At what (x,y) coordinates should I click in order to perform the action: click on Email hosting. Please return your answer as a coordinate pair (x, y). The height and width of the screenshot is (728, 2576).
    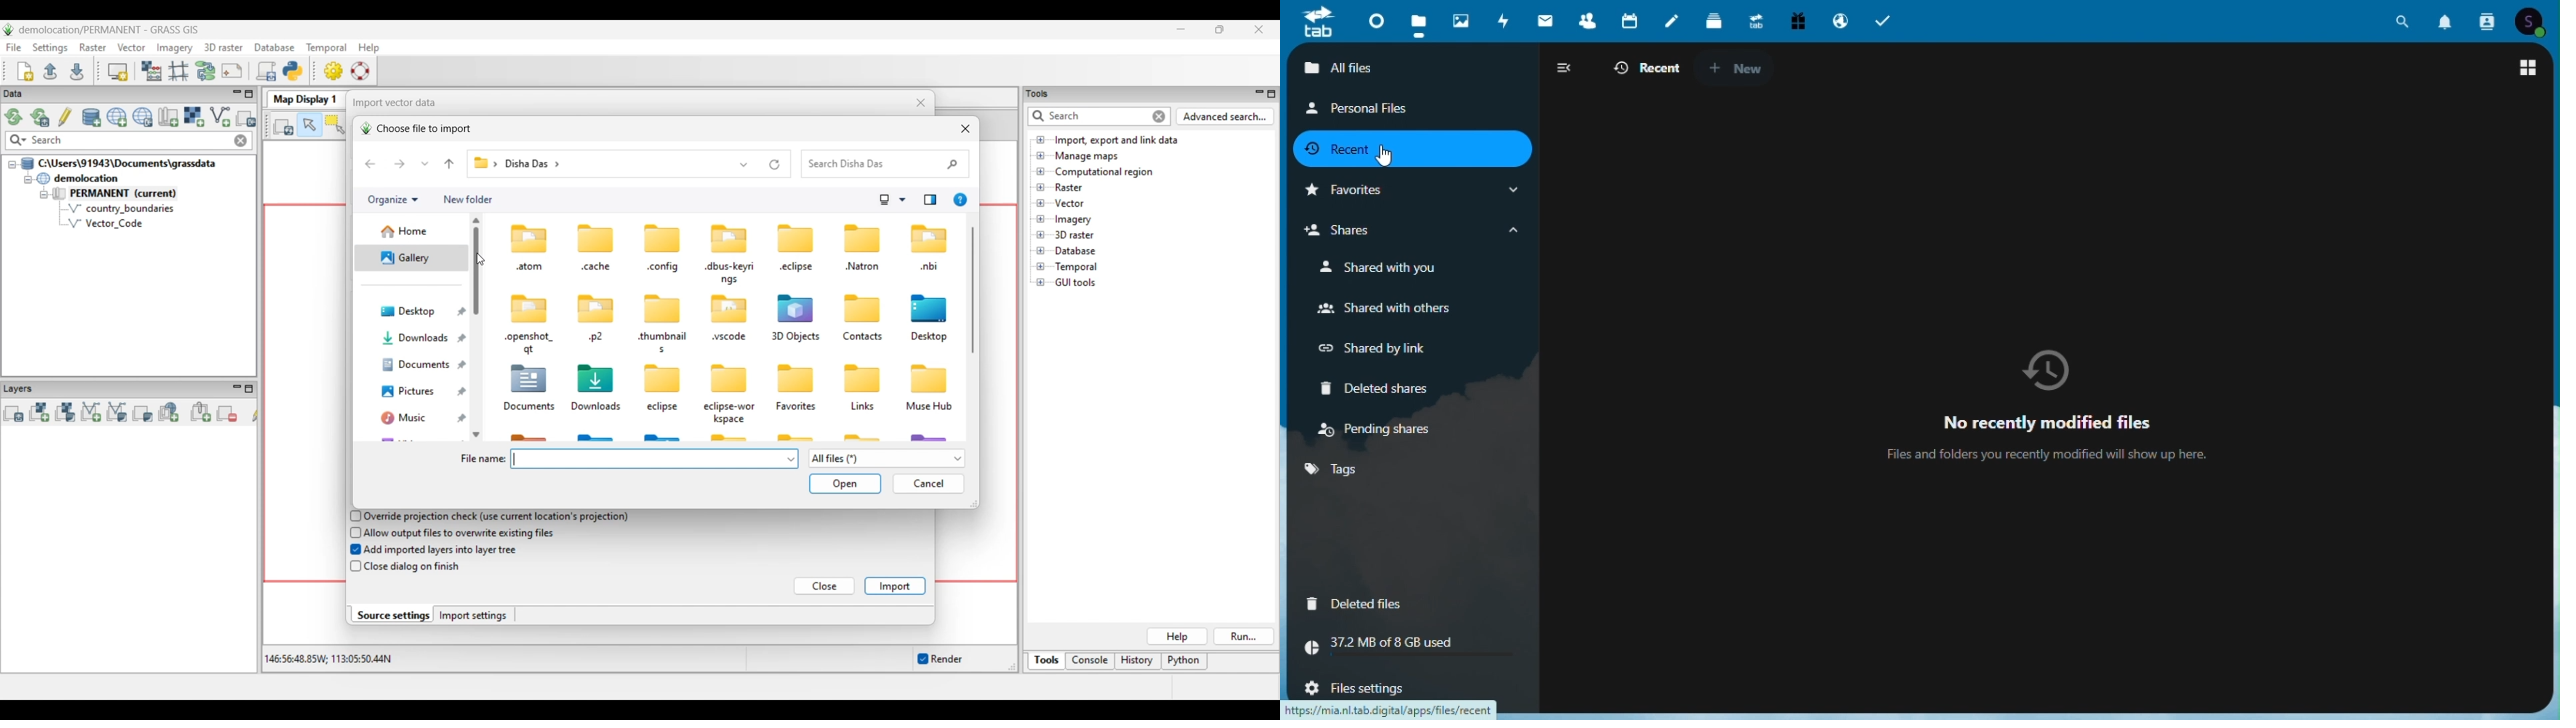
    Looking at the image, I should click on (1839, 21).